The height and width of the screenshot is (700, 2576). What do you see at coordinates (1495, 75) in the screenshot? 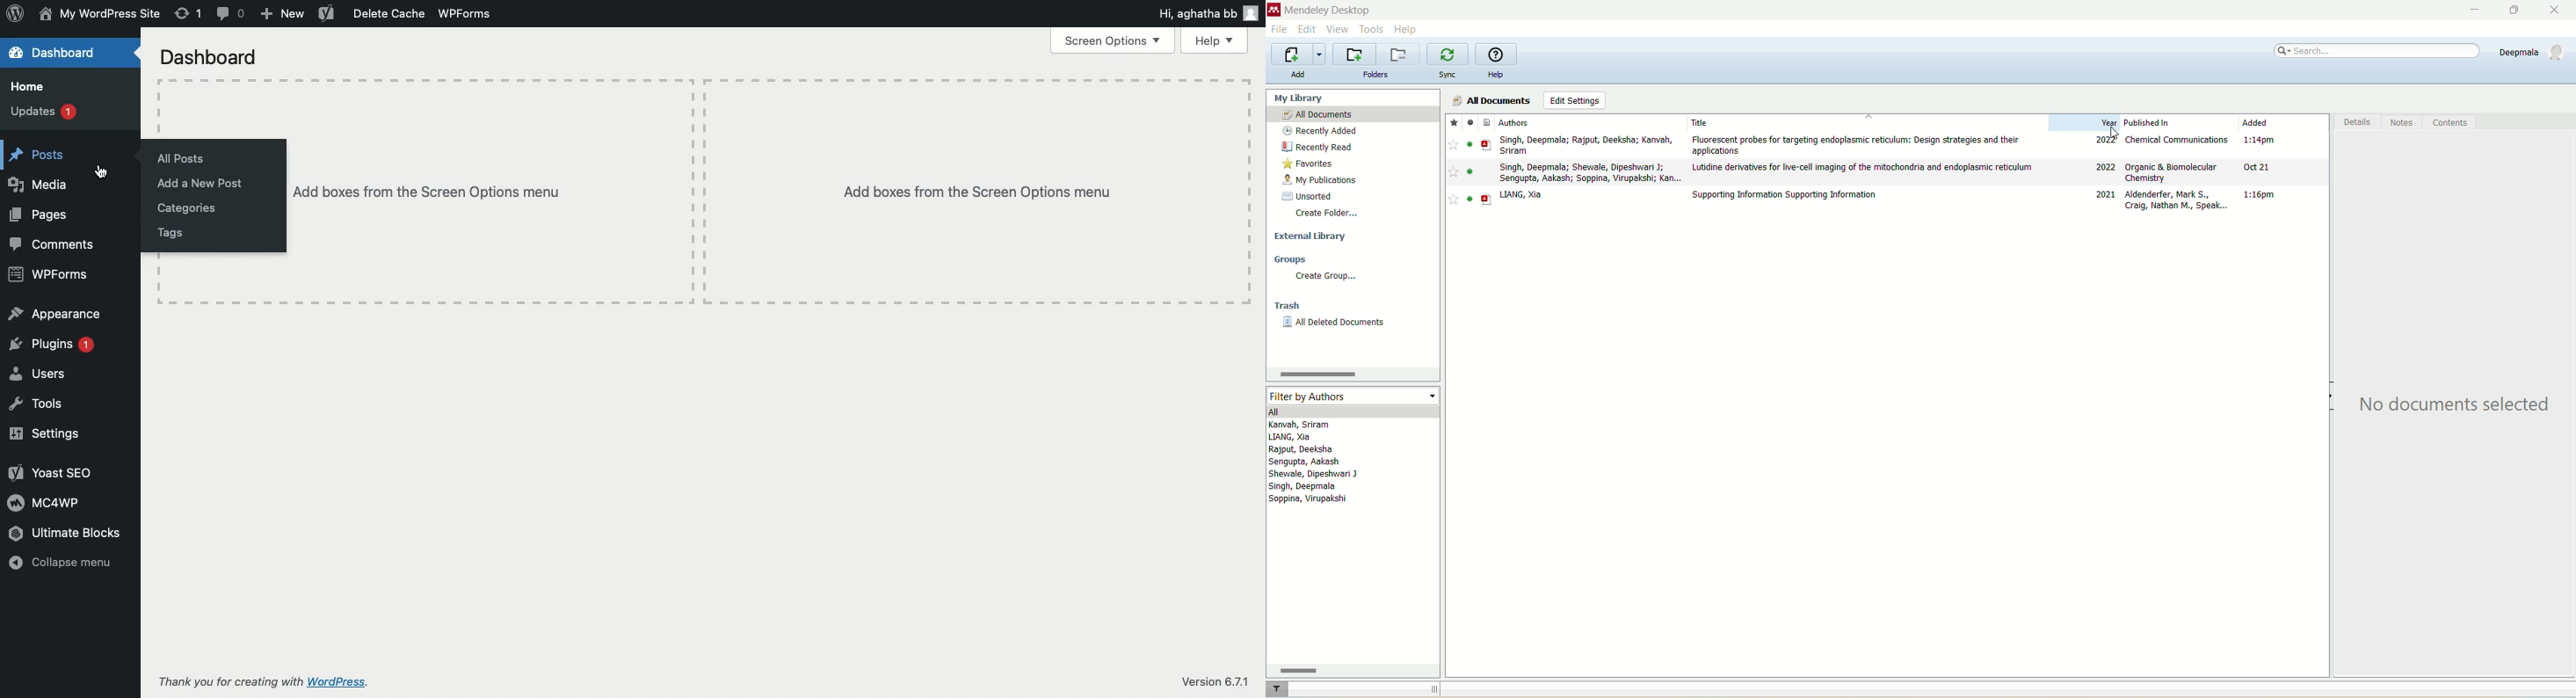
I see `help` at bounding box center [1495, 75].